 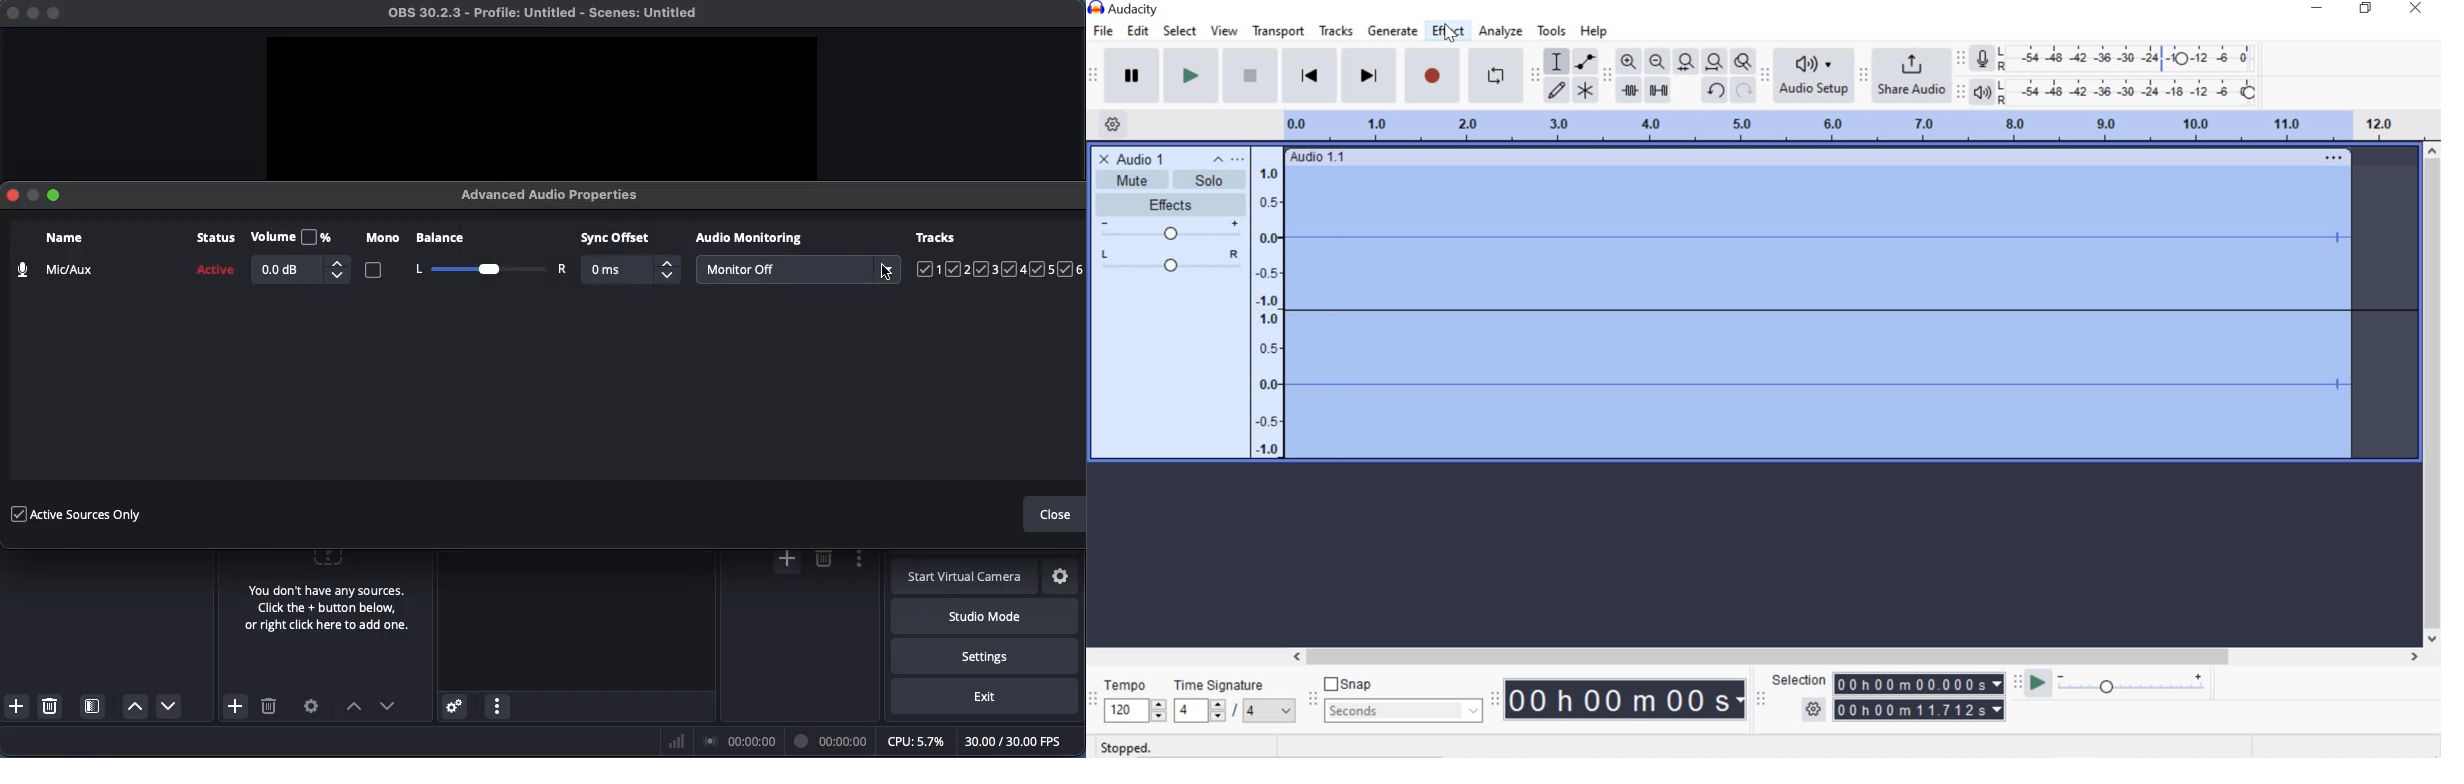 What do you see at coordinates (888, 275) in the screenshot?
I see `cursor` at bounding box center [888, 275].